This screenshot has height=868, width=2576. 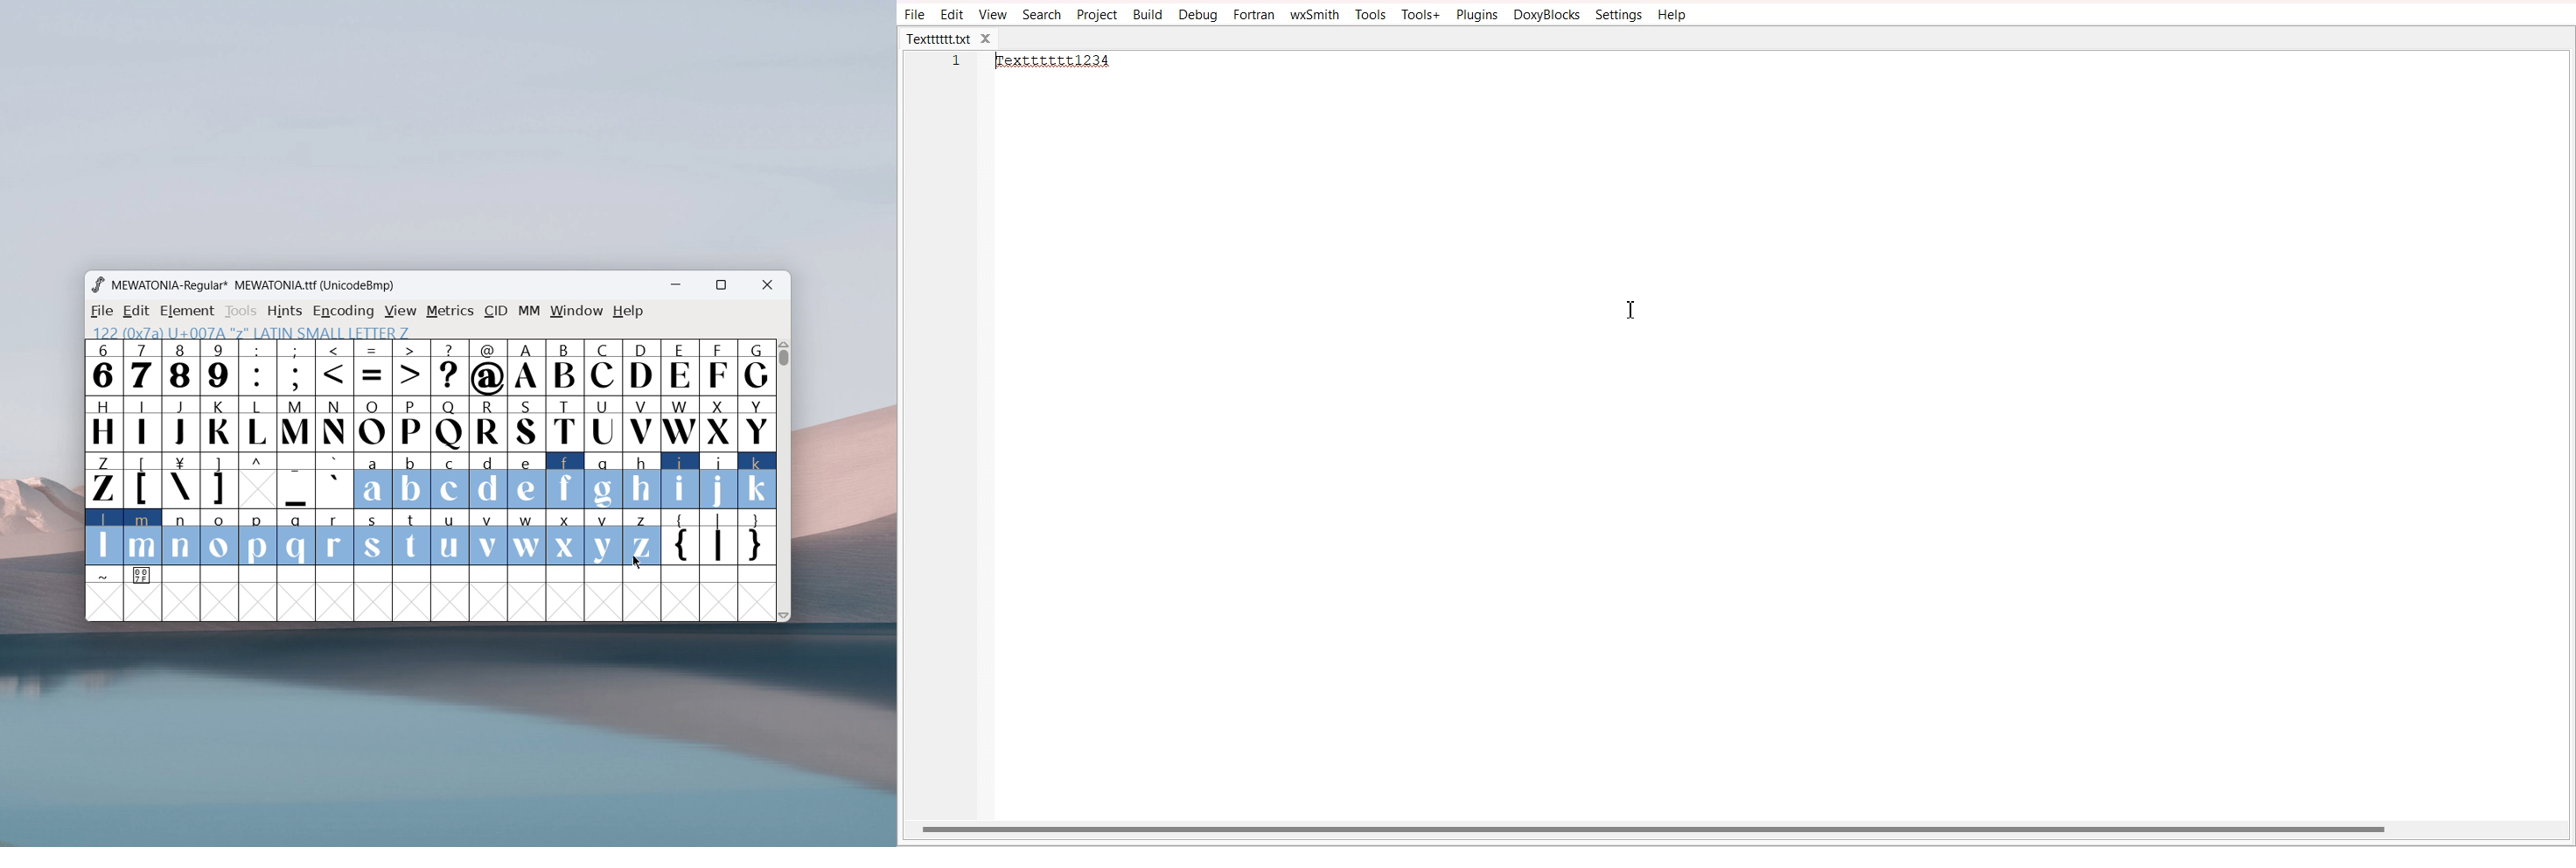 What do you see at coordinates (373, 538) in the screenshot?
I see `s` at bounding box center [373, 538].